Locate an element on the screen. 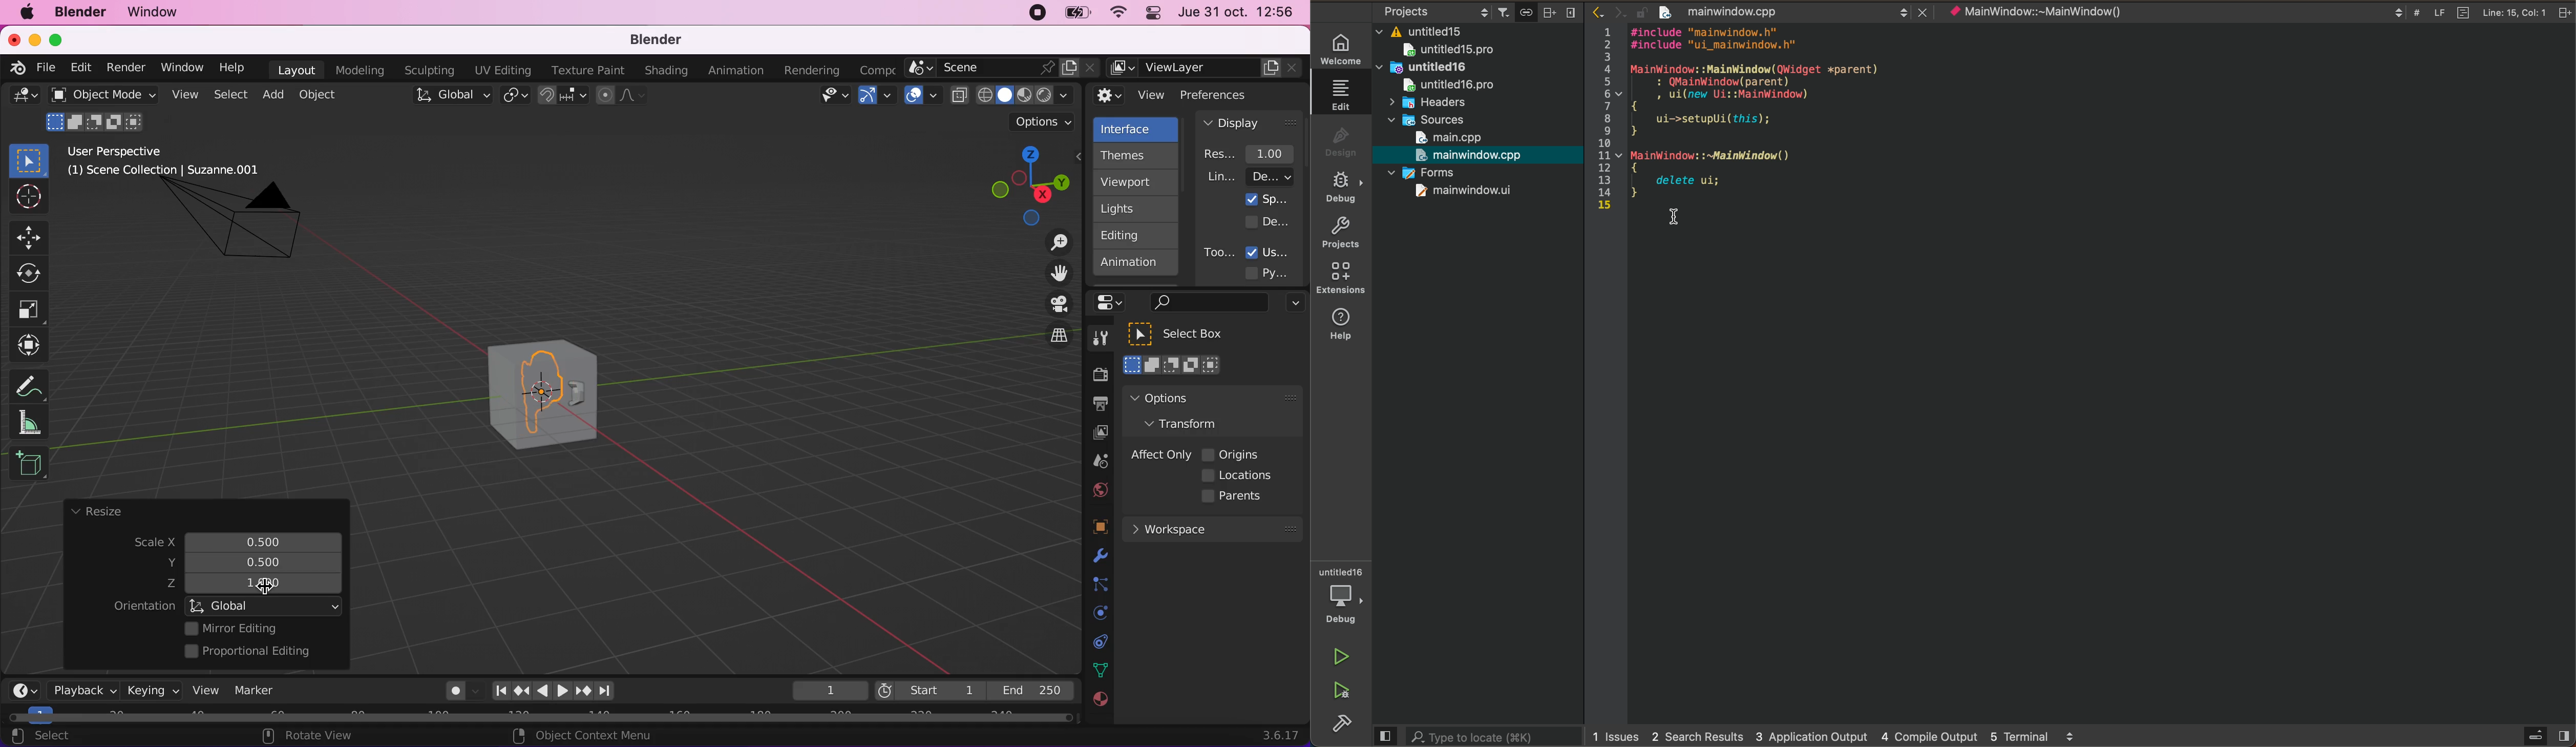 The image size is (2576, 756). view is located at coordinates (183, 95).